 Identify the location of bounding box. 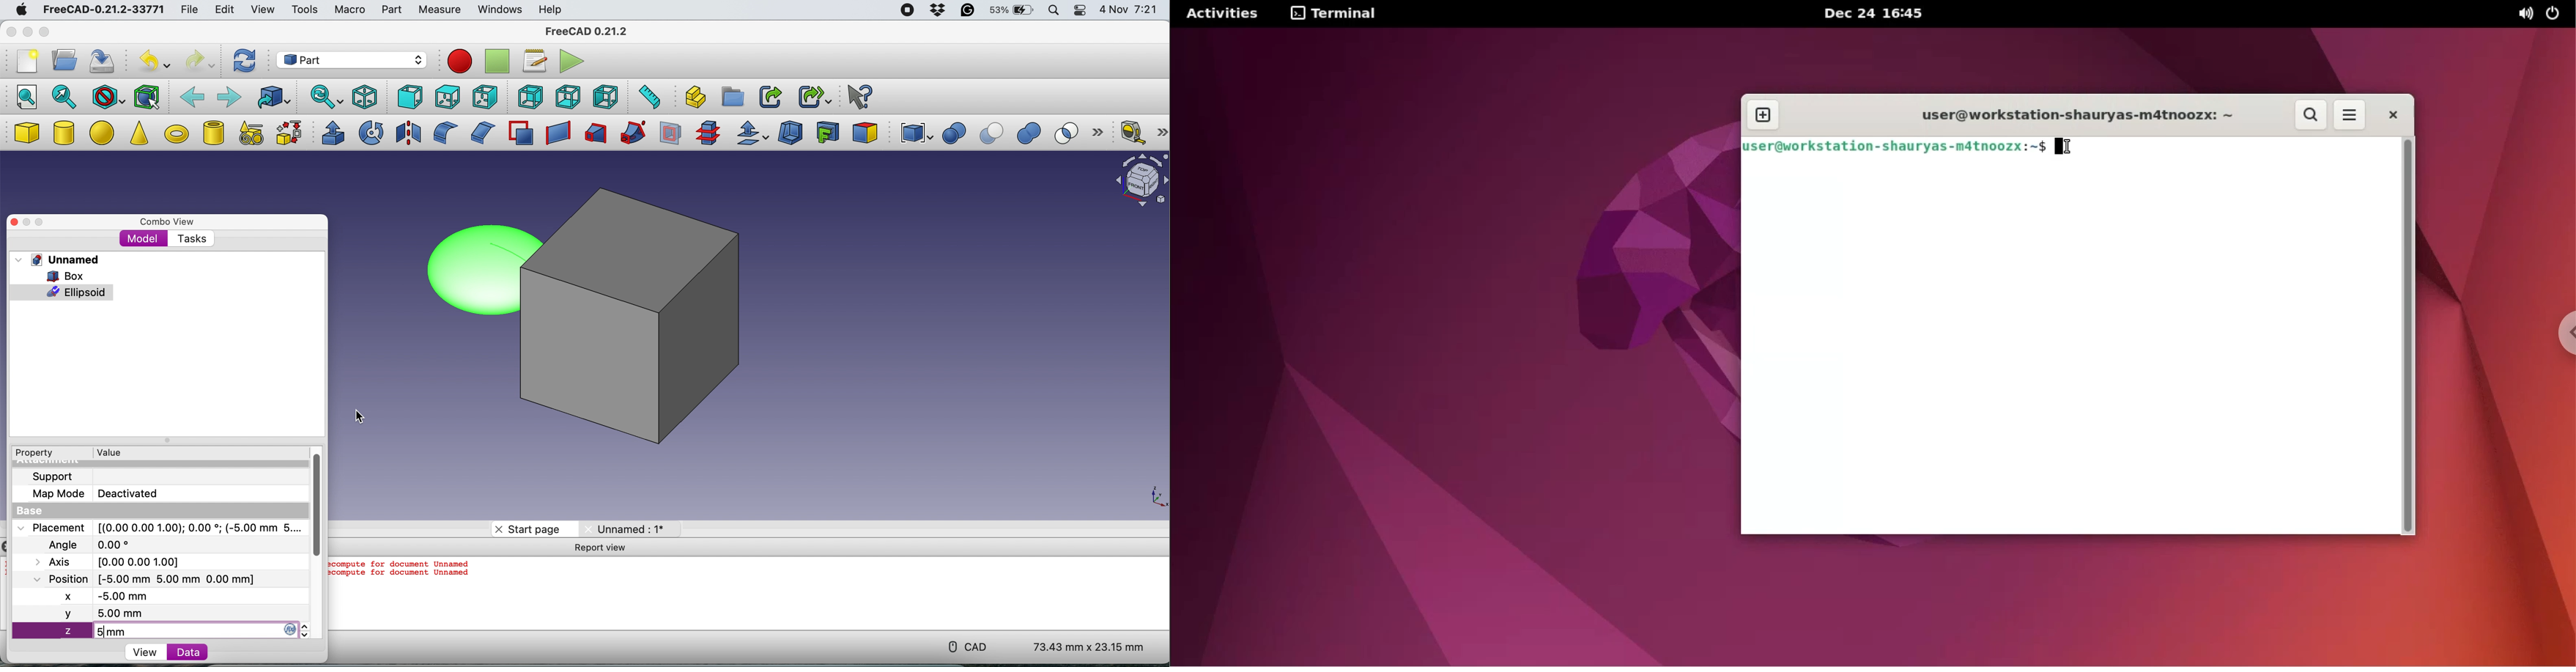
(147, 96).